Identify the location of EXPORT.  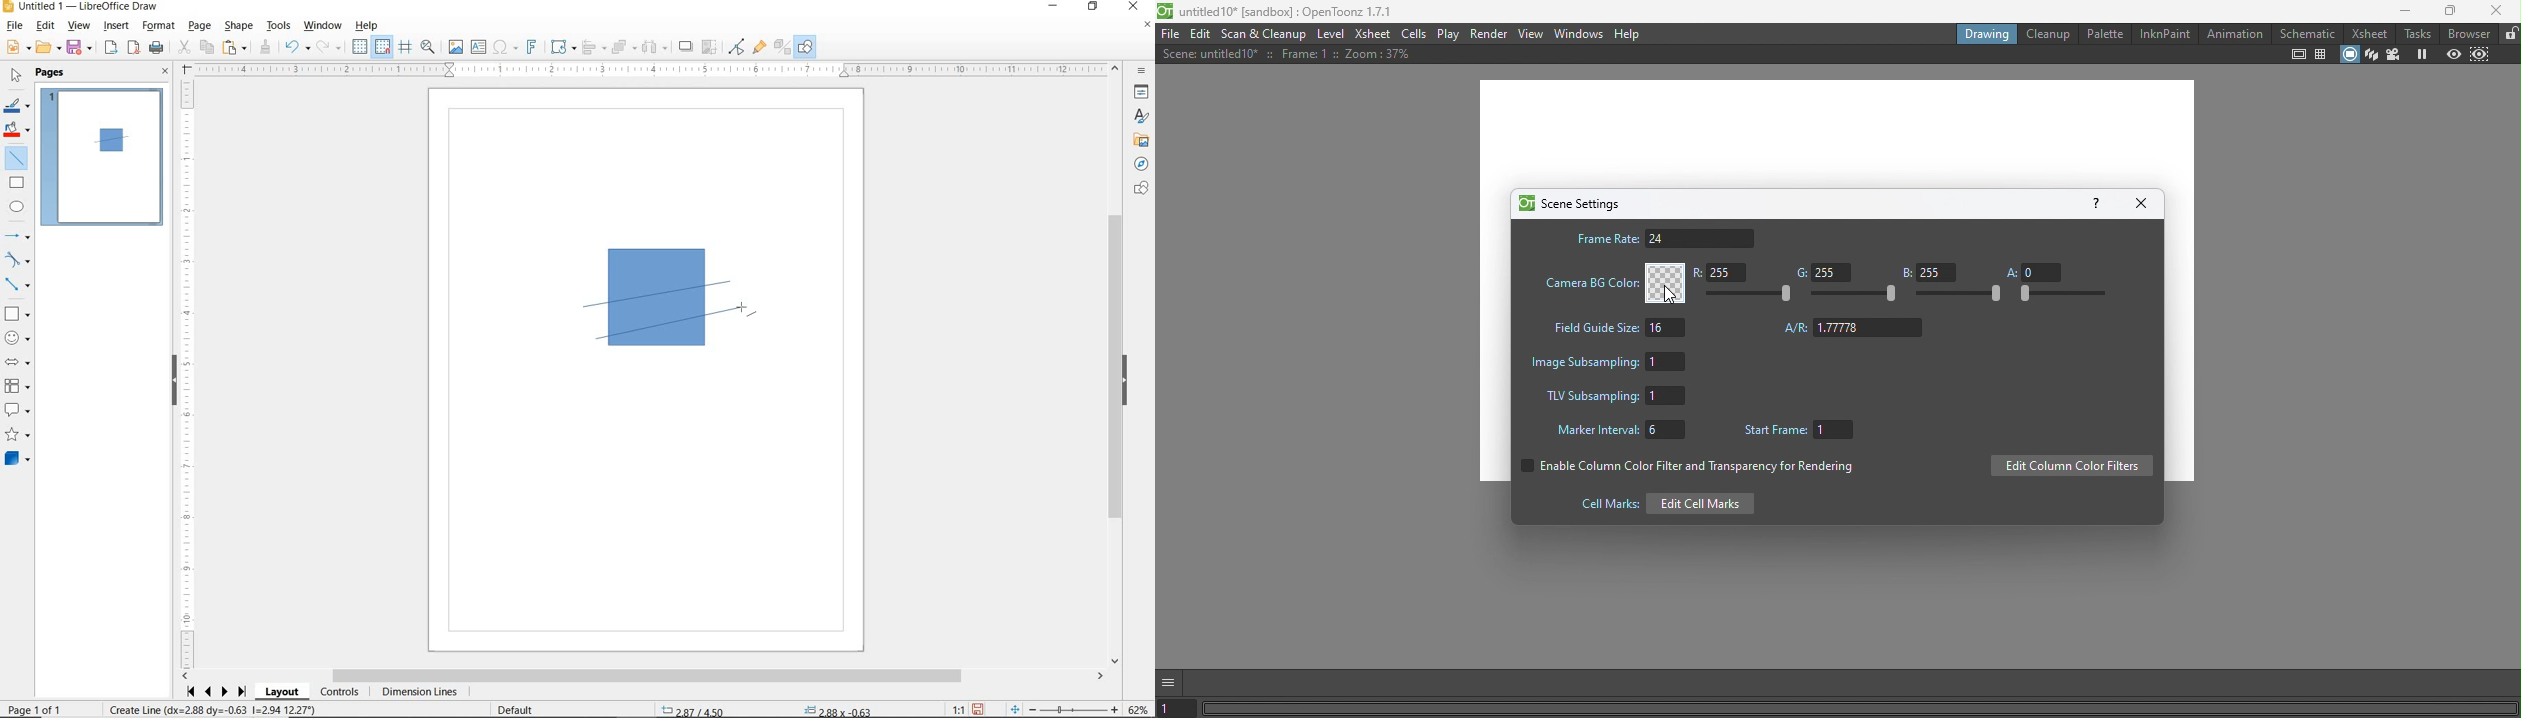
(111, 49).